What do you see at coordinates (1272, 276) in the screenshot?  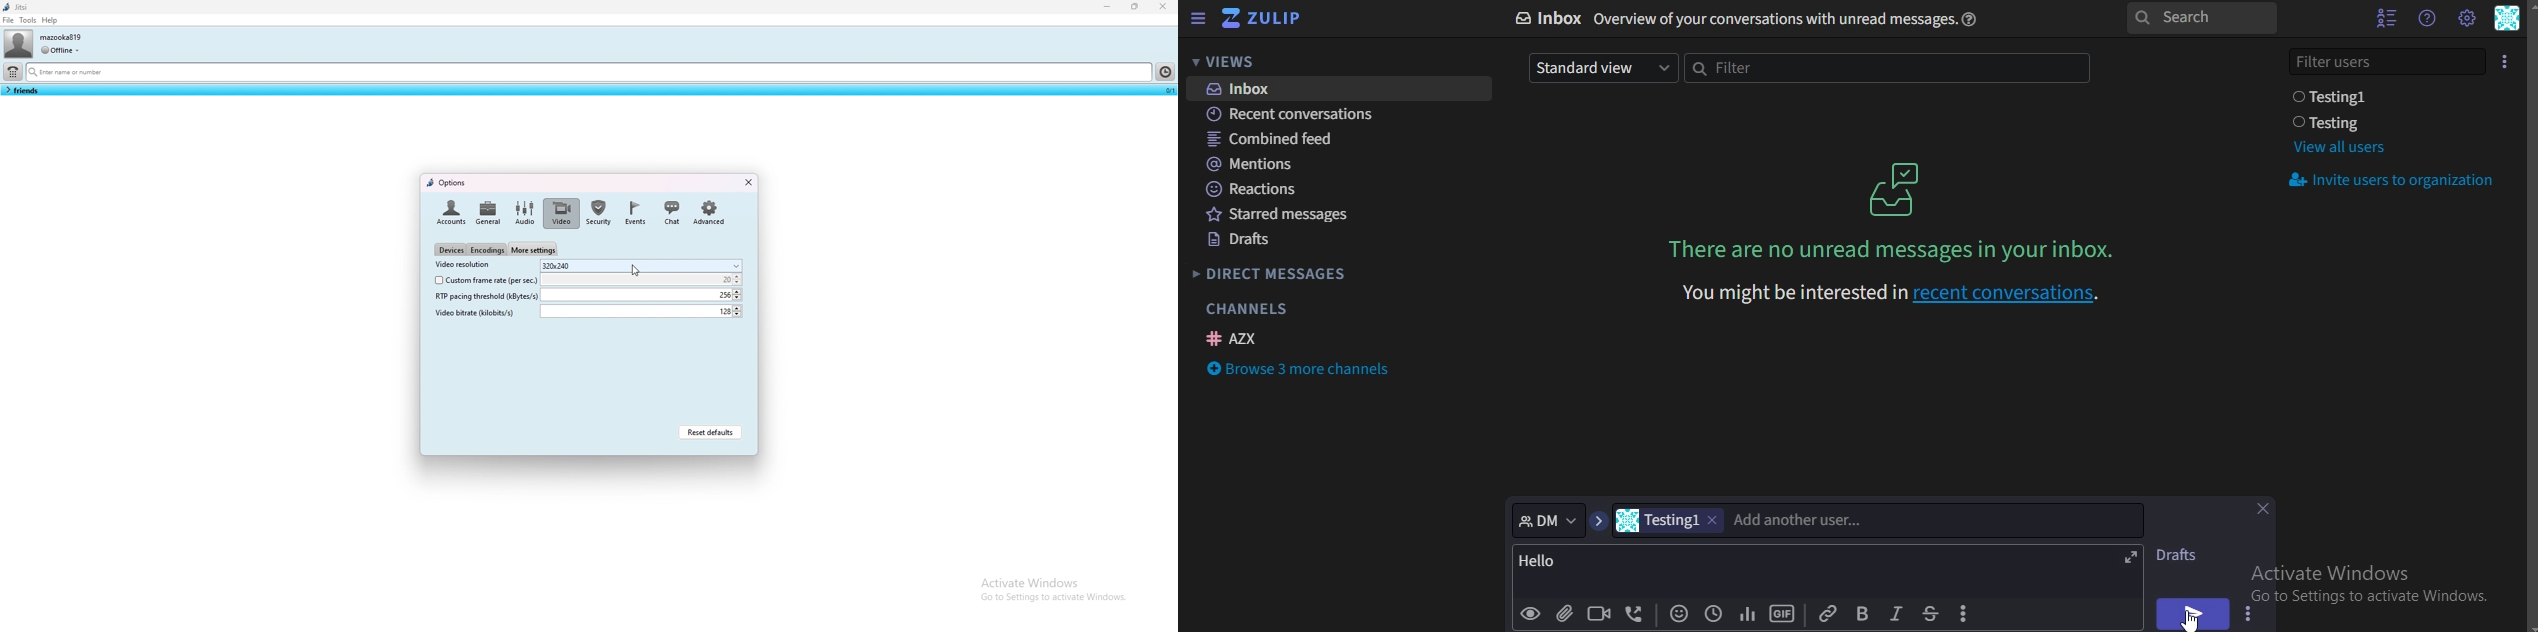 I see `direct messages` at bounding box center [1272, 276].